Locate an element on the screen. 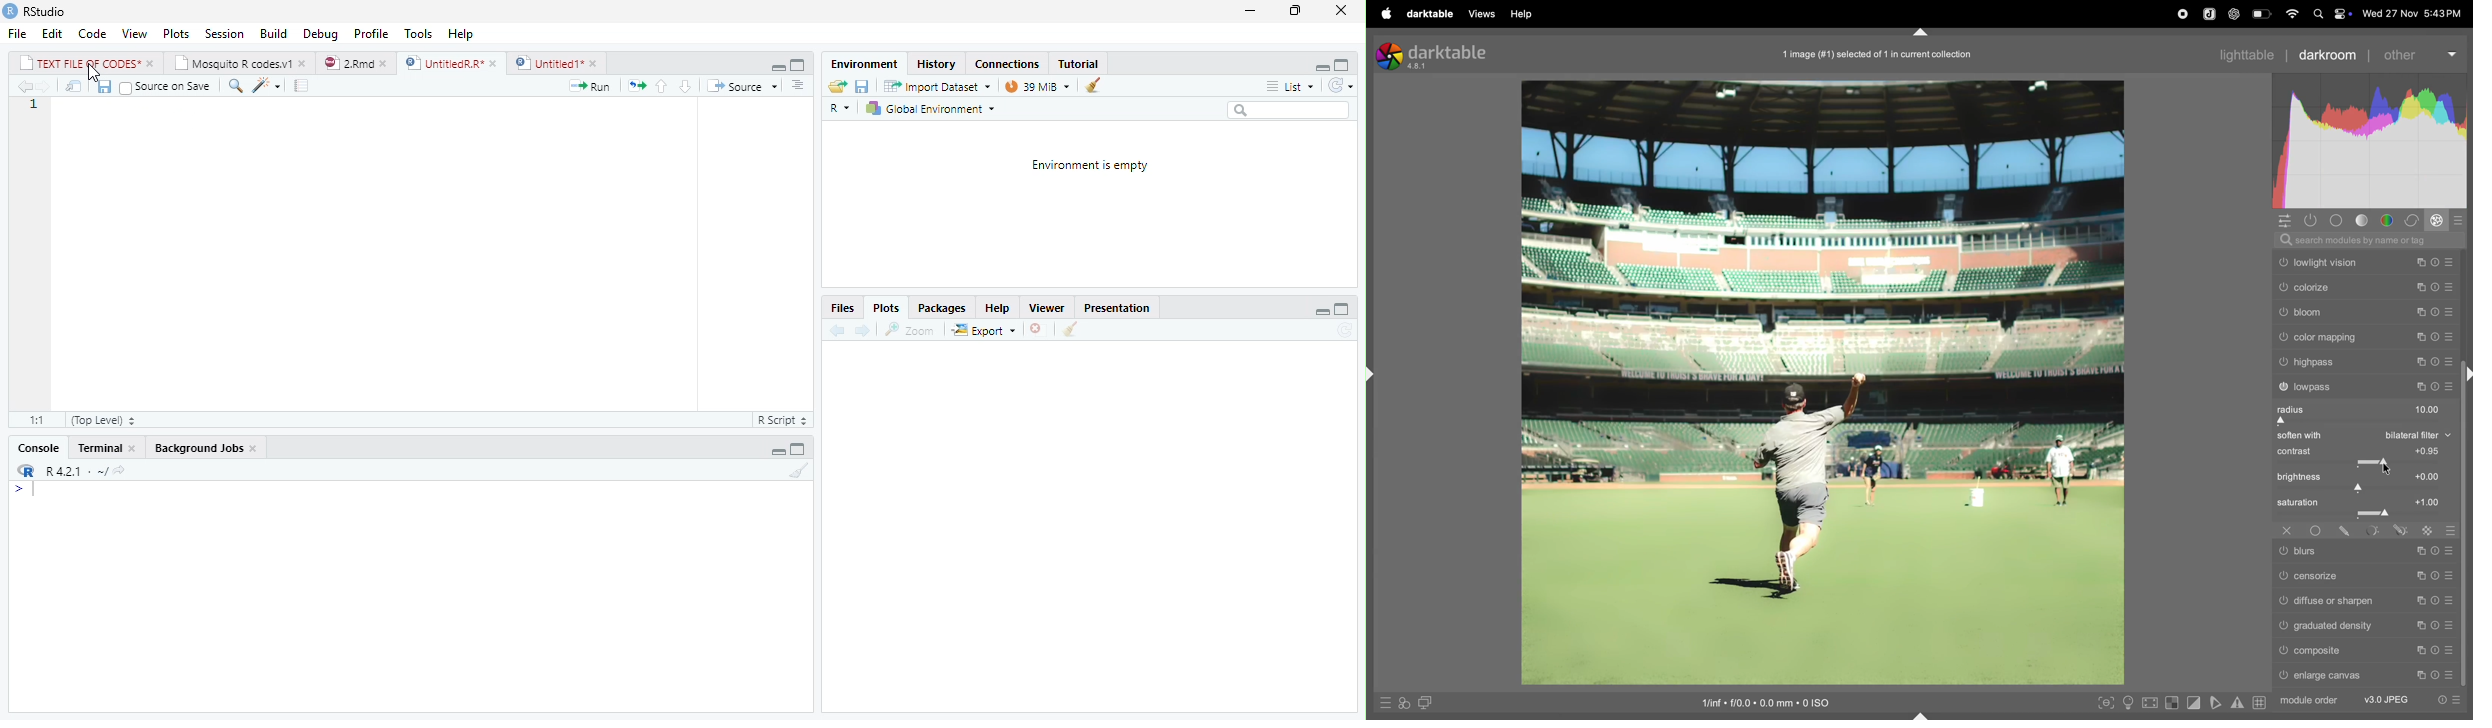 The image size is (2492, 728). Source is located at coordinates (741, 85).